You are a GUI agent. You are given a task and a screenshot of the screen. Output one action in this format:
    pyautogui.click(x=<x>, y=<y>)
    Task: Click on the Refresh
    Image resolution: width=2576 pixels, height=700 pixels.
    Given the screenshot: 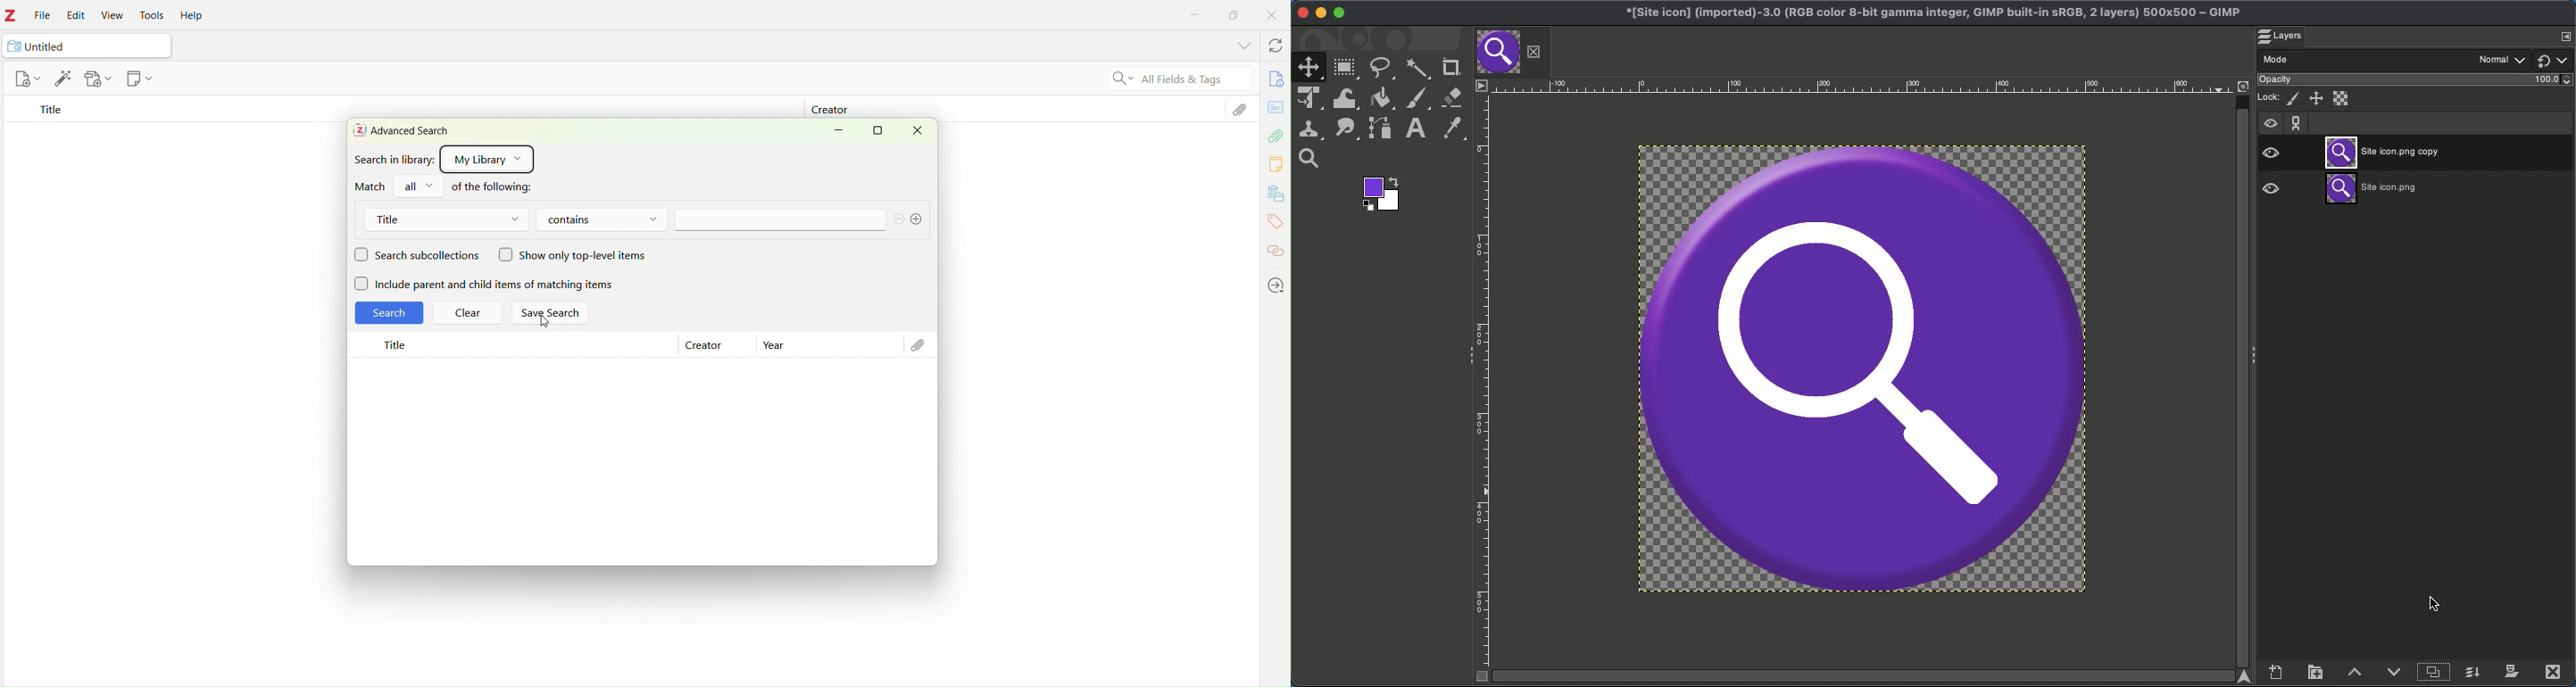 What is the action you would take?
    pyautogui.click(x=1272, y=47)
    